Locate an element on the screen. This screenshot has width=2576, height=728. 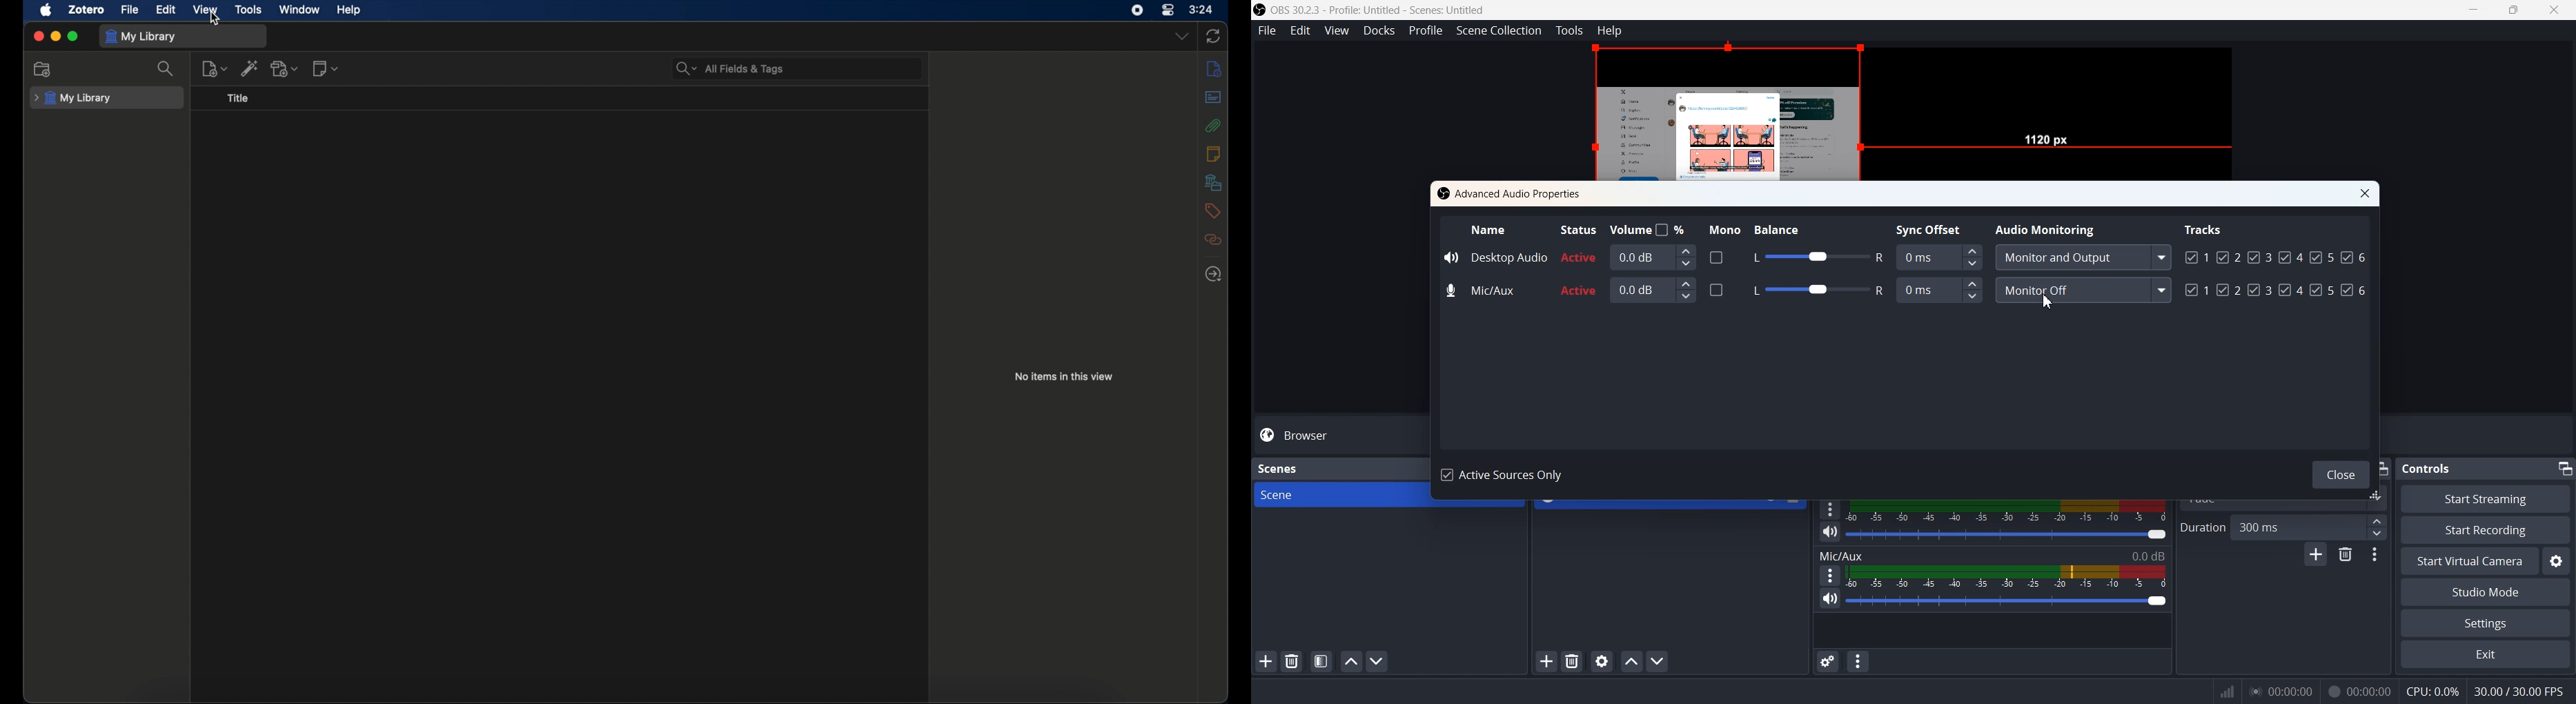
Cursor is located at coordinates (216, 20).